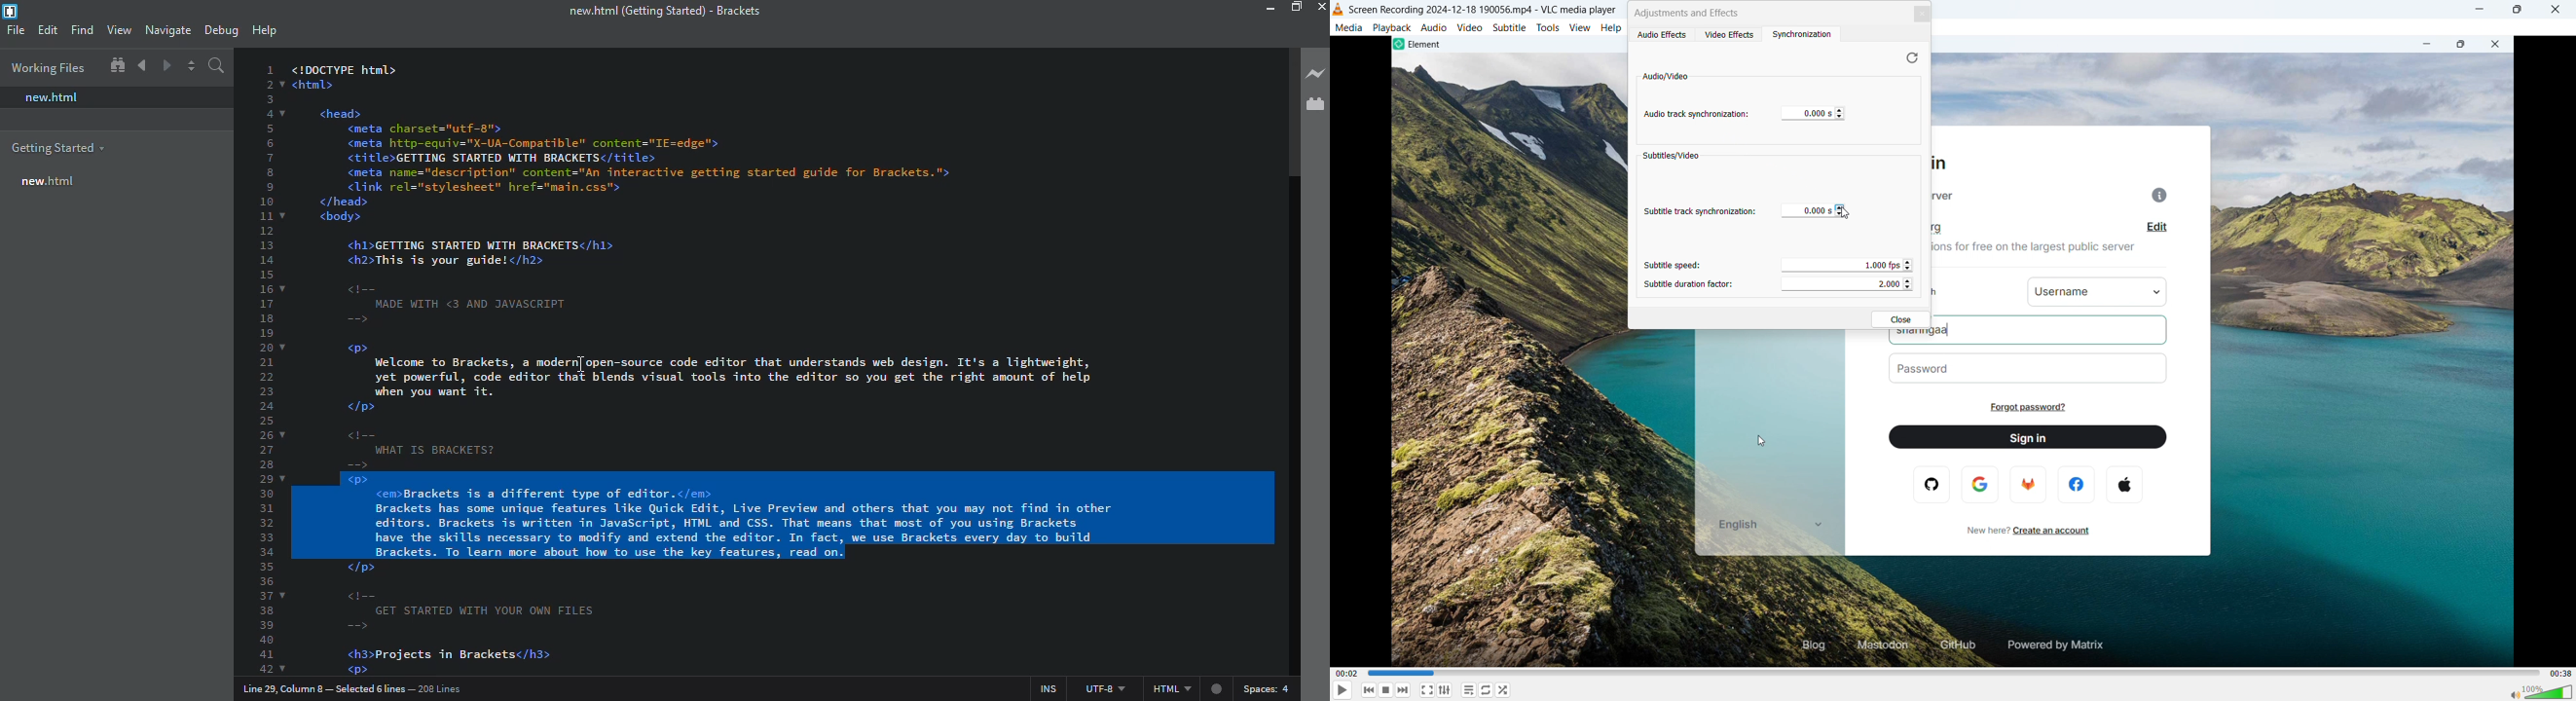 The width and height of the screenshot is (2576, 728). Describe the element at coordinates (2518, 10) in the screenshot. I see `maximize` at that location.